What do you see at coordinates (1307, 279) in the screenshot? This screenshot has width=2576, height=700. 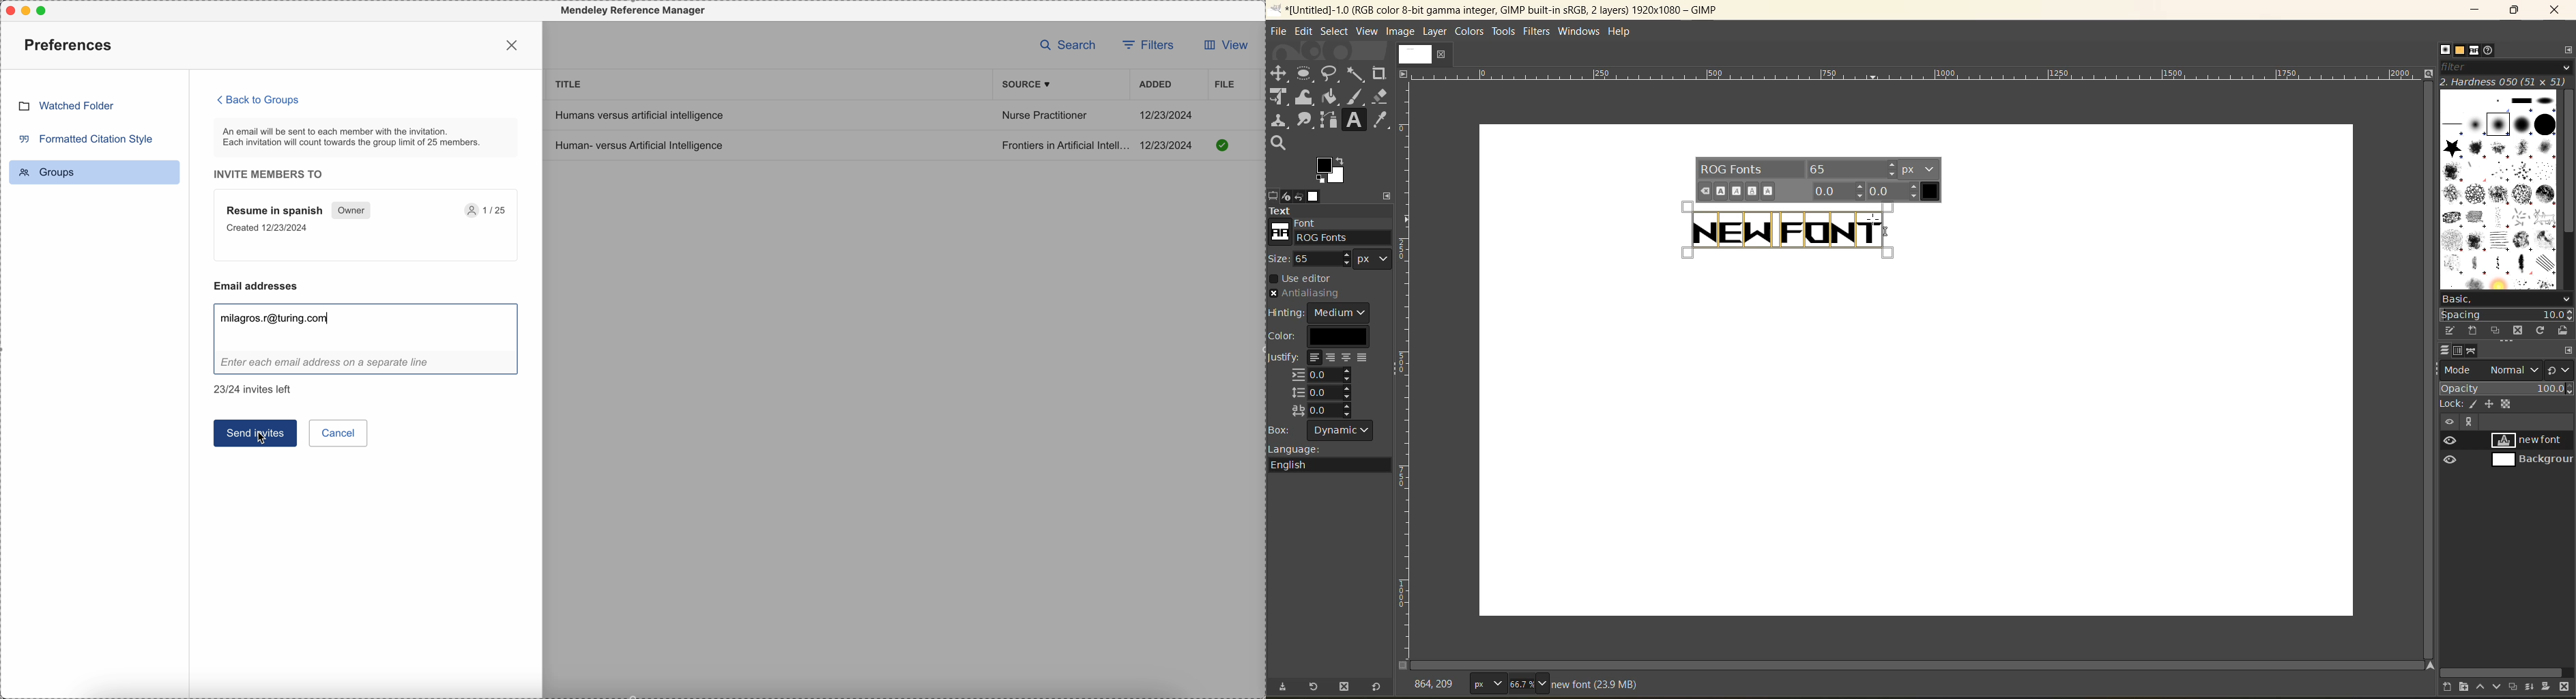 I see `use editor` at bounding box center [1307, 279].